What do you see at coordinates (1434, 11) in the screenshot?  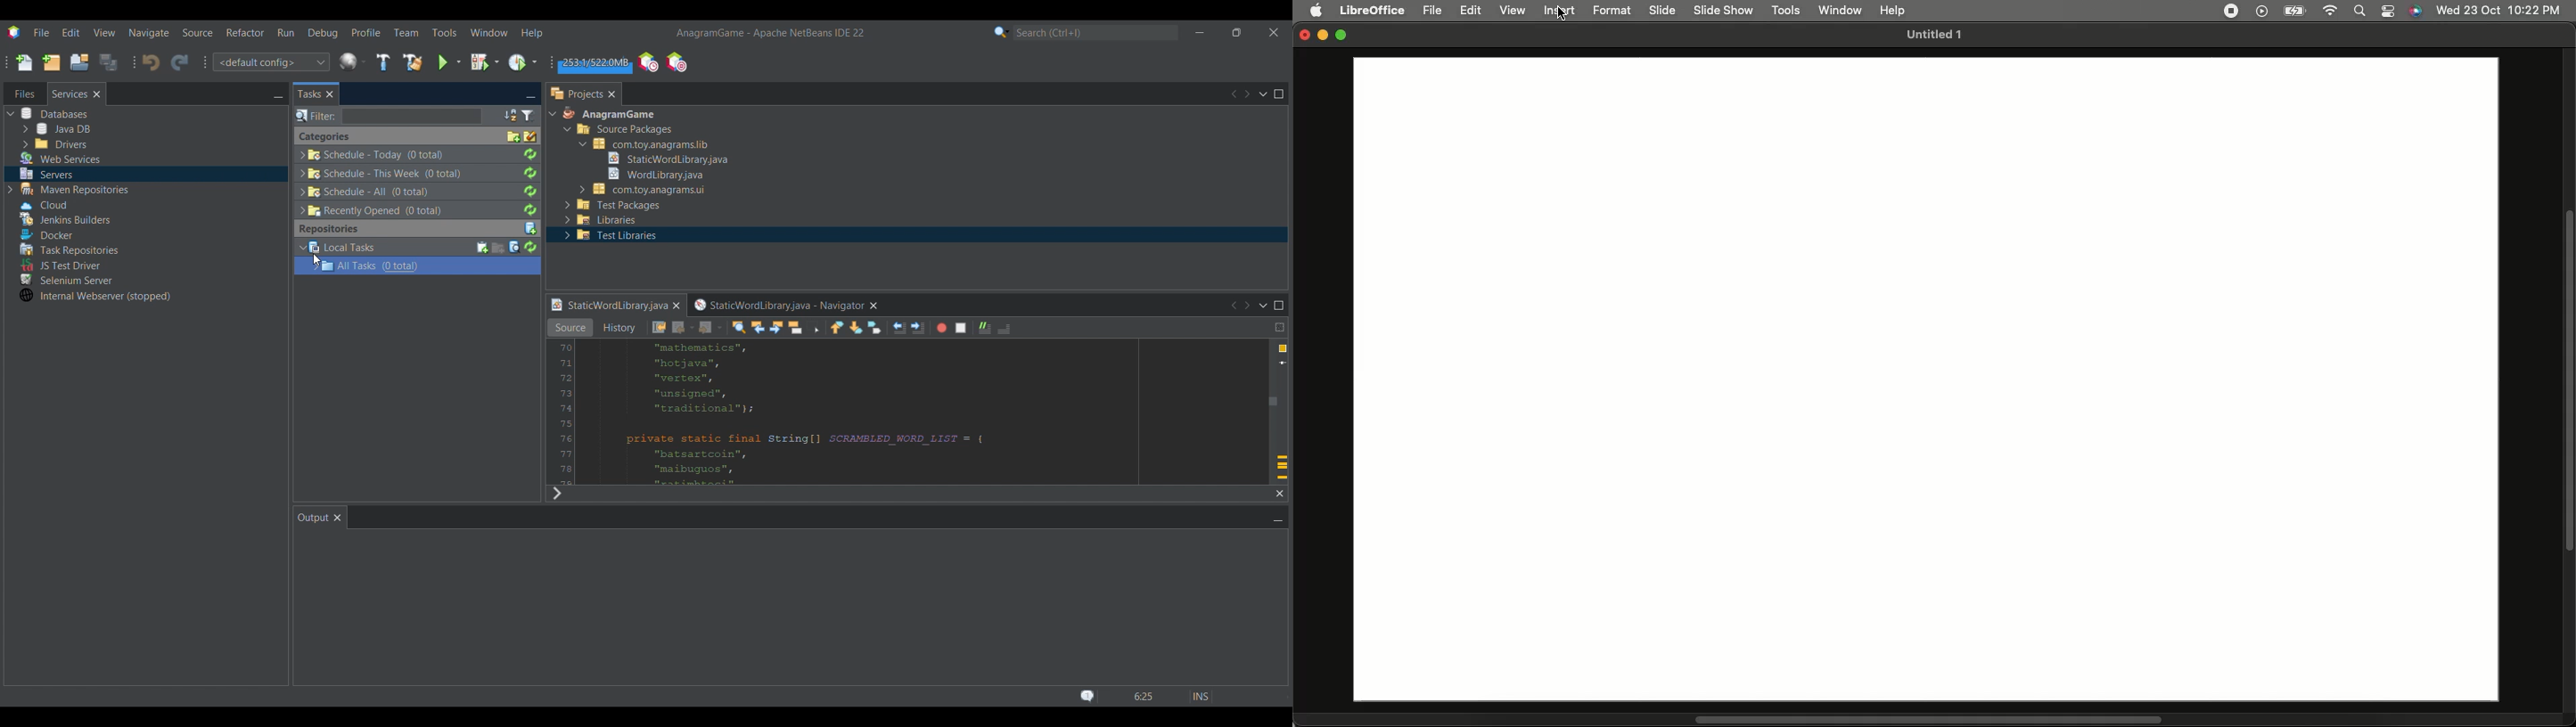 I see `File` at bounding box center [1434, 11].